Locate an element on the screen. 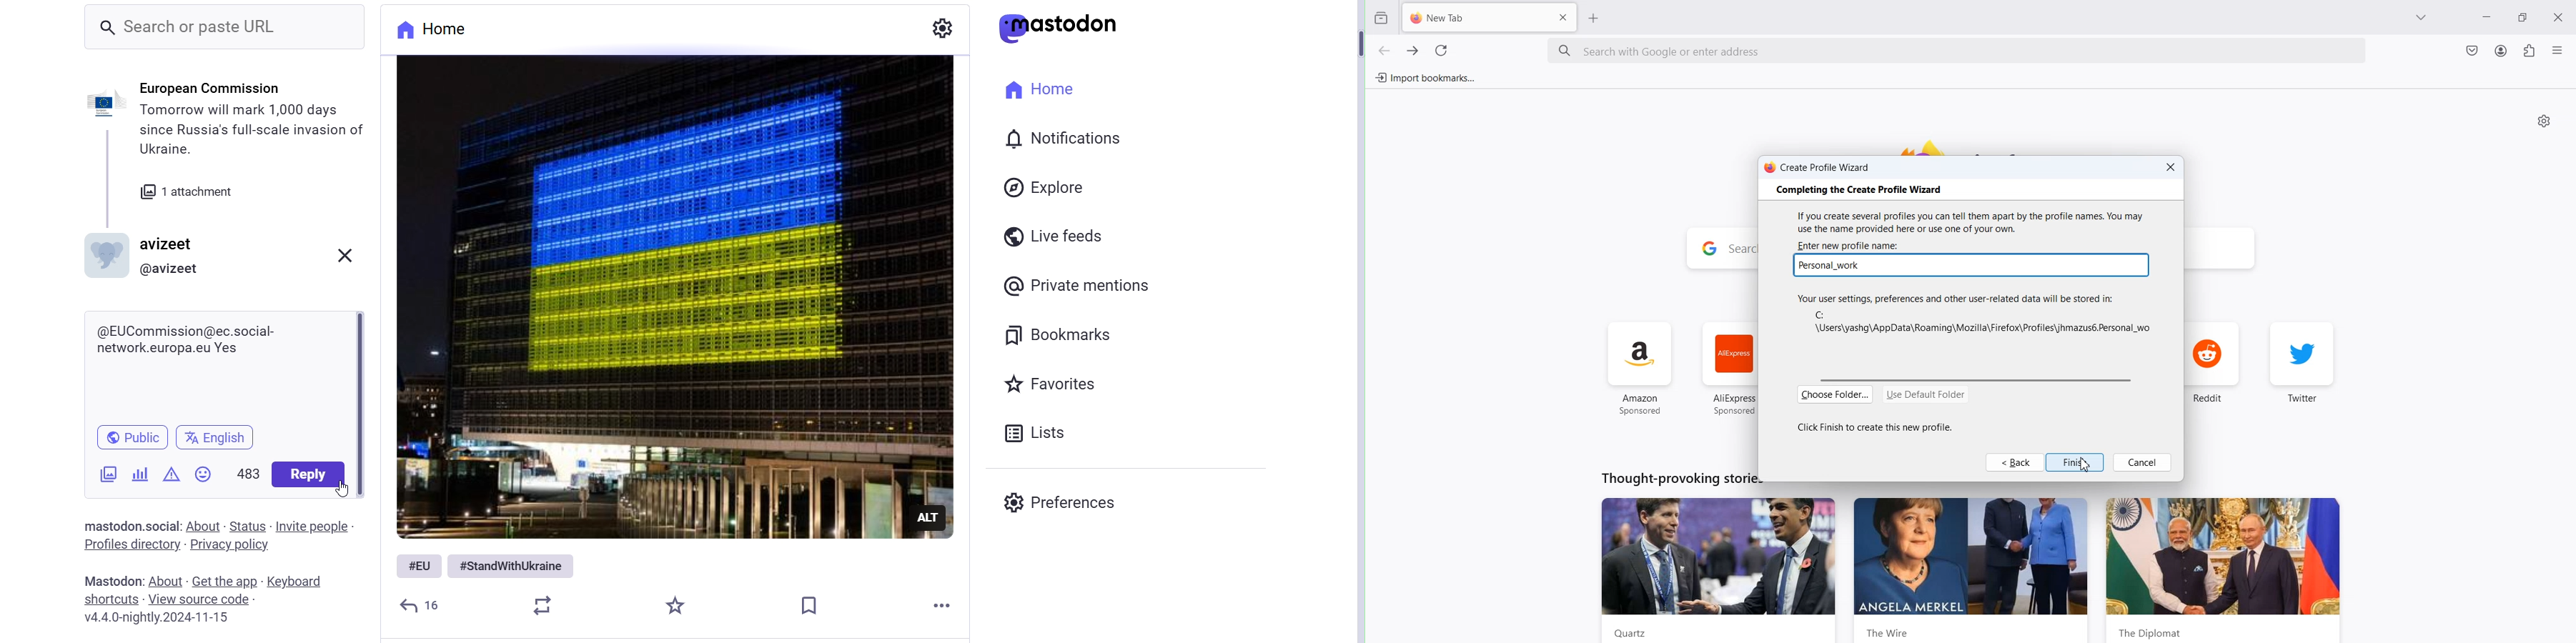 The image size is (2576, 644). Account is located at coordinates (2501, 50).